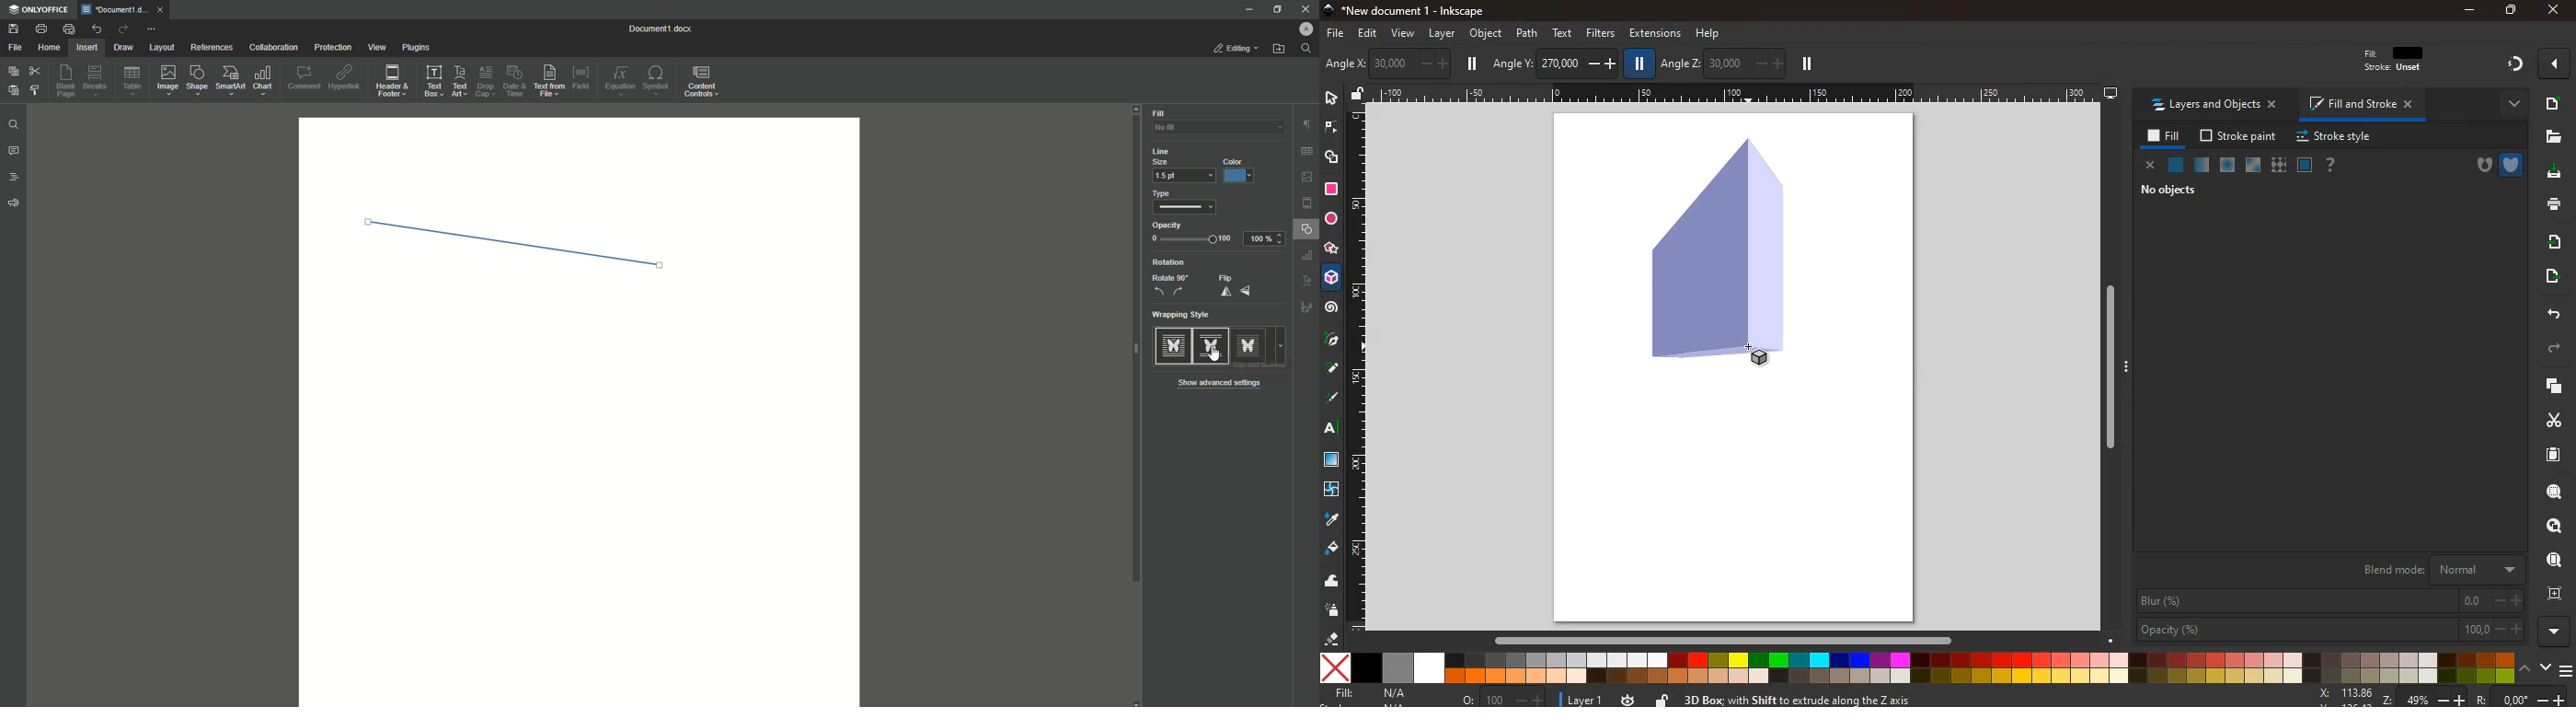 The height and width of the screenshot is (728, 2576). What do you see at coordinates (2170, 192) in the screenshot?
I see `no objects` at bounding box center [2170, 192].